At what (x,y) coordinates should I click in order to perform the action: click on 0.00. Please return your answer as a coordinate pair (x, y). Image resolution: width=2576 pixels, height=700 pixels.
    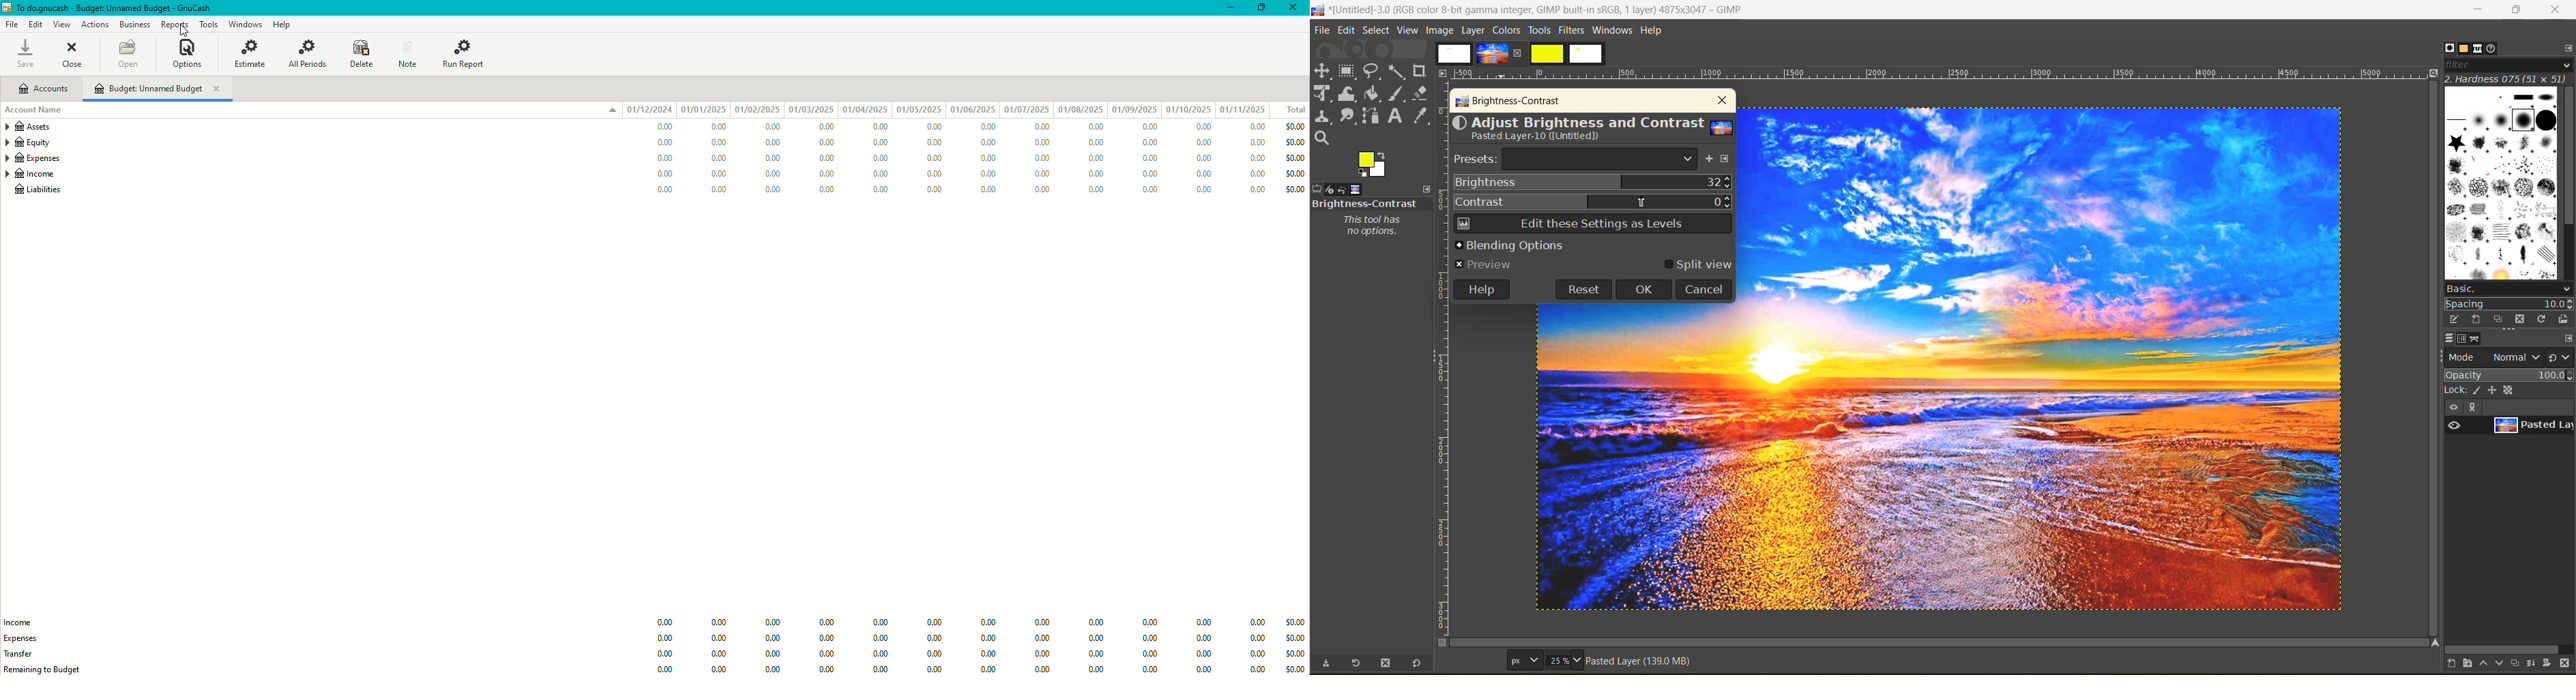
    Looking at the image, I should click on (935, 173).